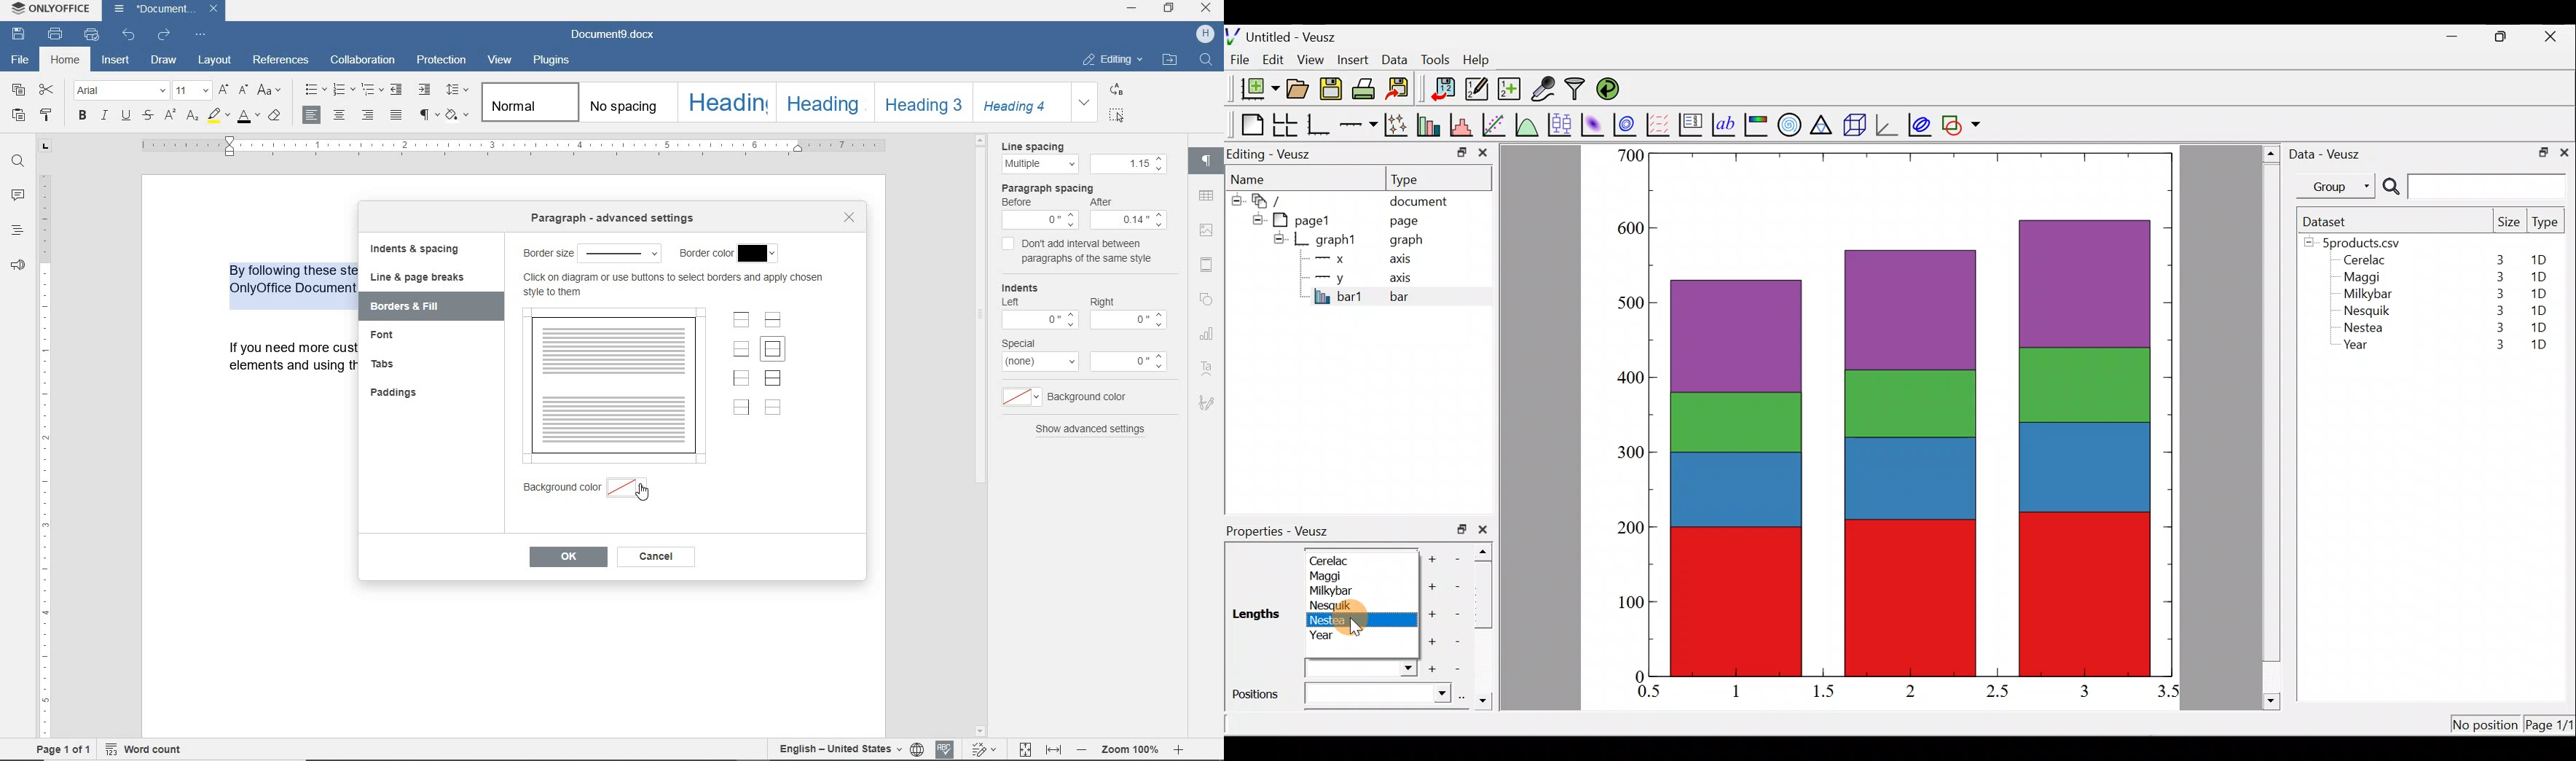 The height and width of the screenshot is (784, 2576). Describe the element at coordinates (398, 393) in the screenshot. I see `paddings` at that location.